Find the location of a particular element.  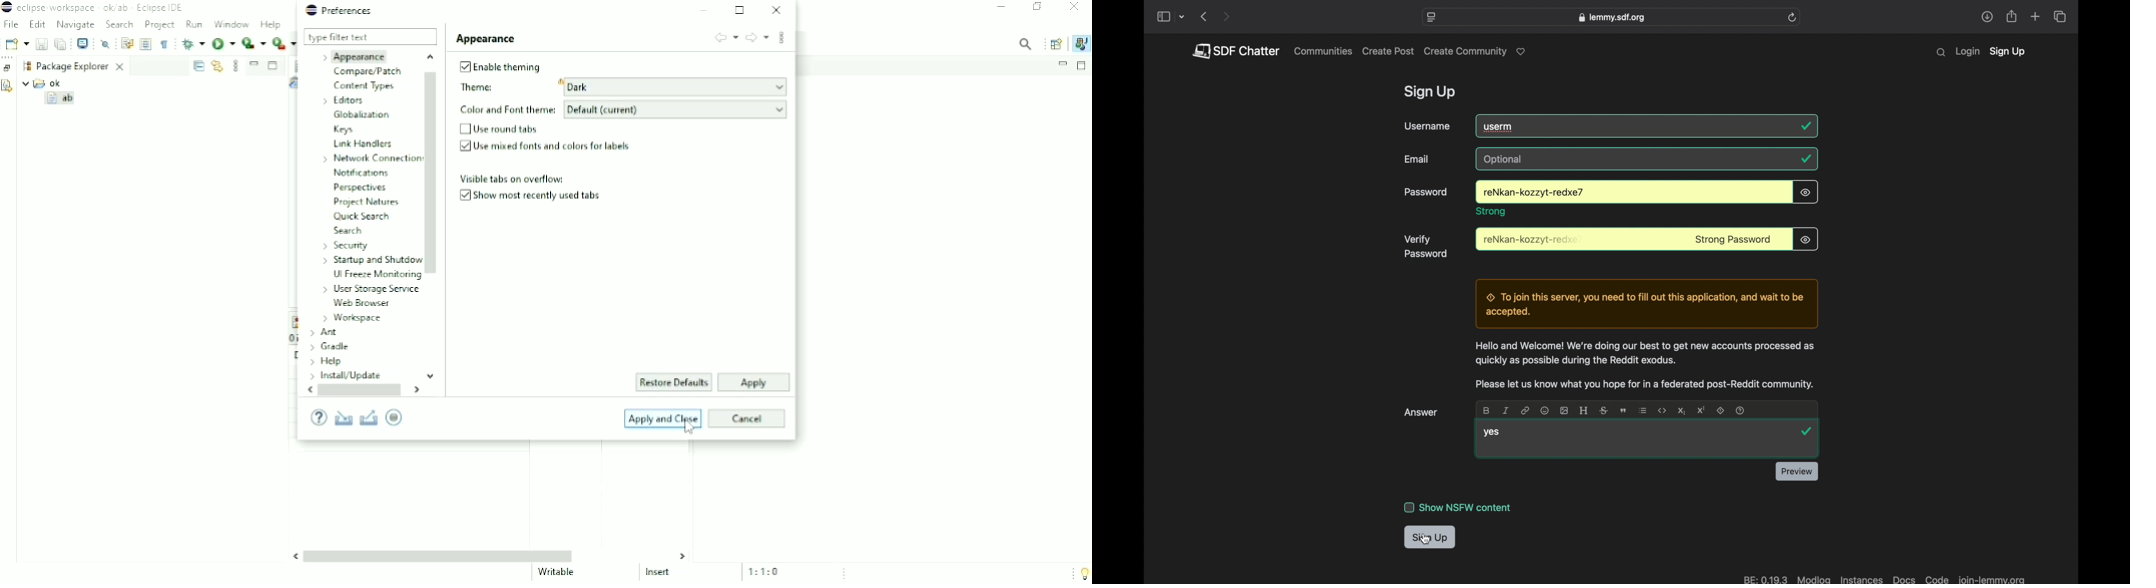

show NSFW content is located at coordinates (1459, 507).